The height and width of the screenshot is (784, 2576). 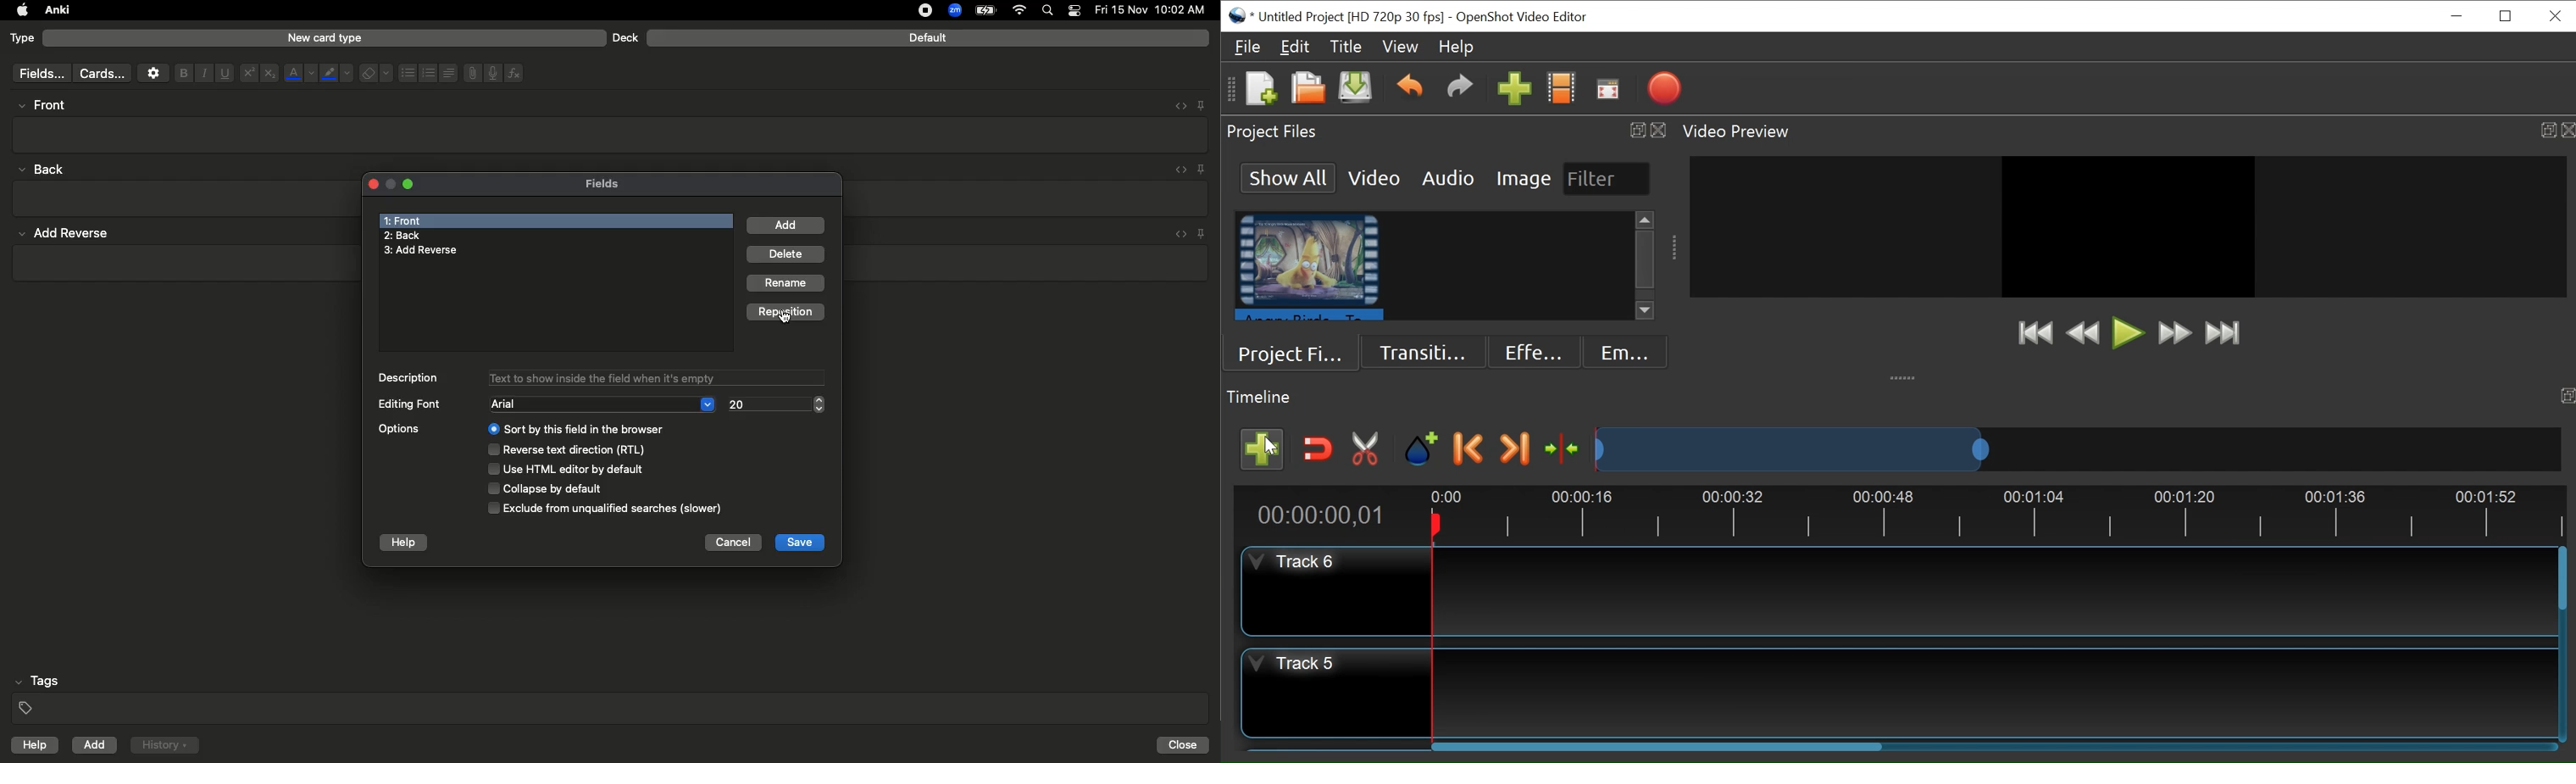 I want to click on Charge, so click(x=985, y=10).